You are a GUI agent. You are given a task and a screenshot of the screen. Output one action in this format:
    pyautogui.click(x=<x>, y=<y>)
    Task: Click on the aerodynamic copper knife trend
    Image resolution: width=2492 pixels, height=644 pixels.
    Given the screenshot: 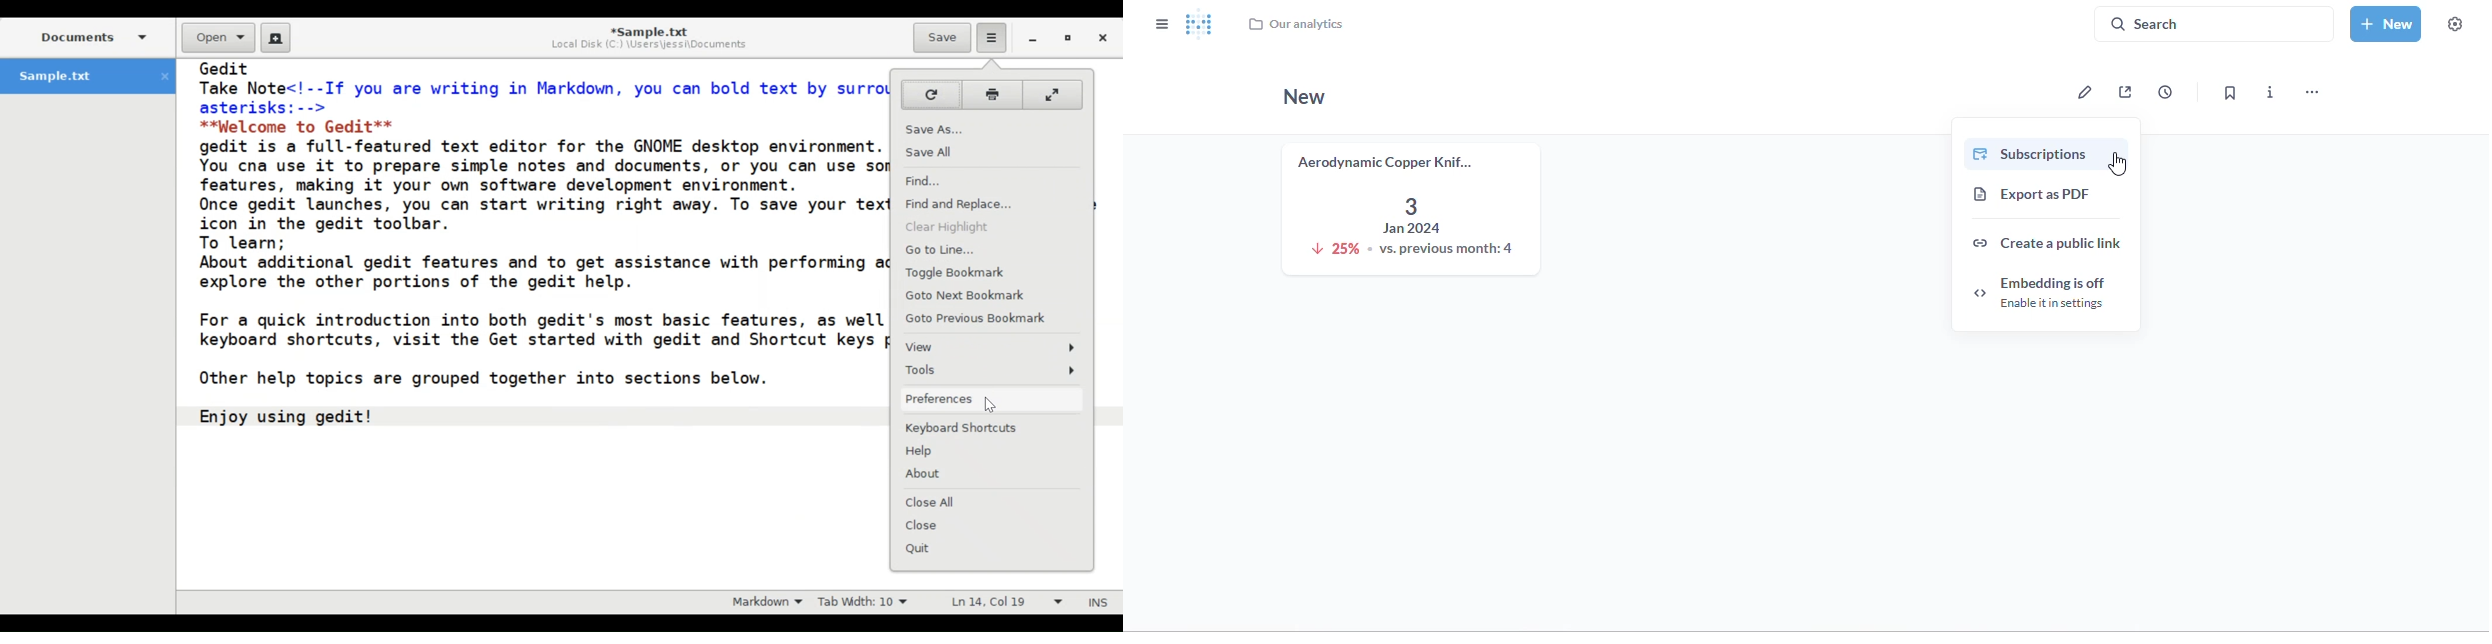 What is the action you would take?
    pyautogui.click(x=1411, y=209)
    